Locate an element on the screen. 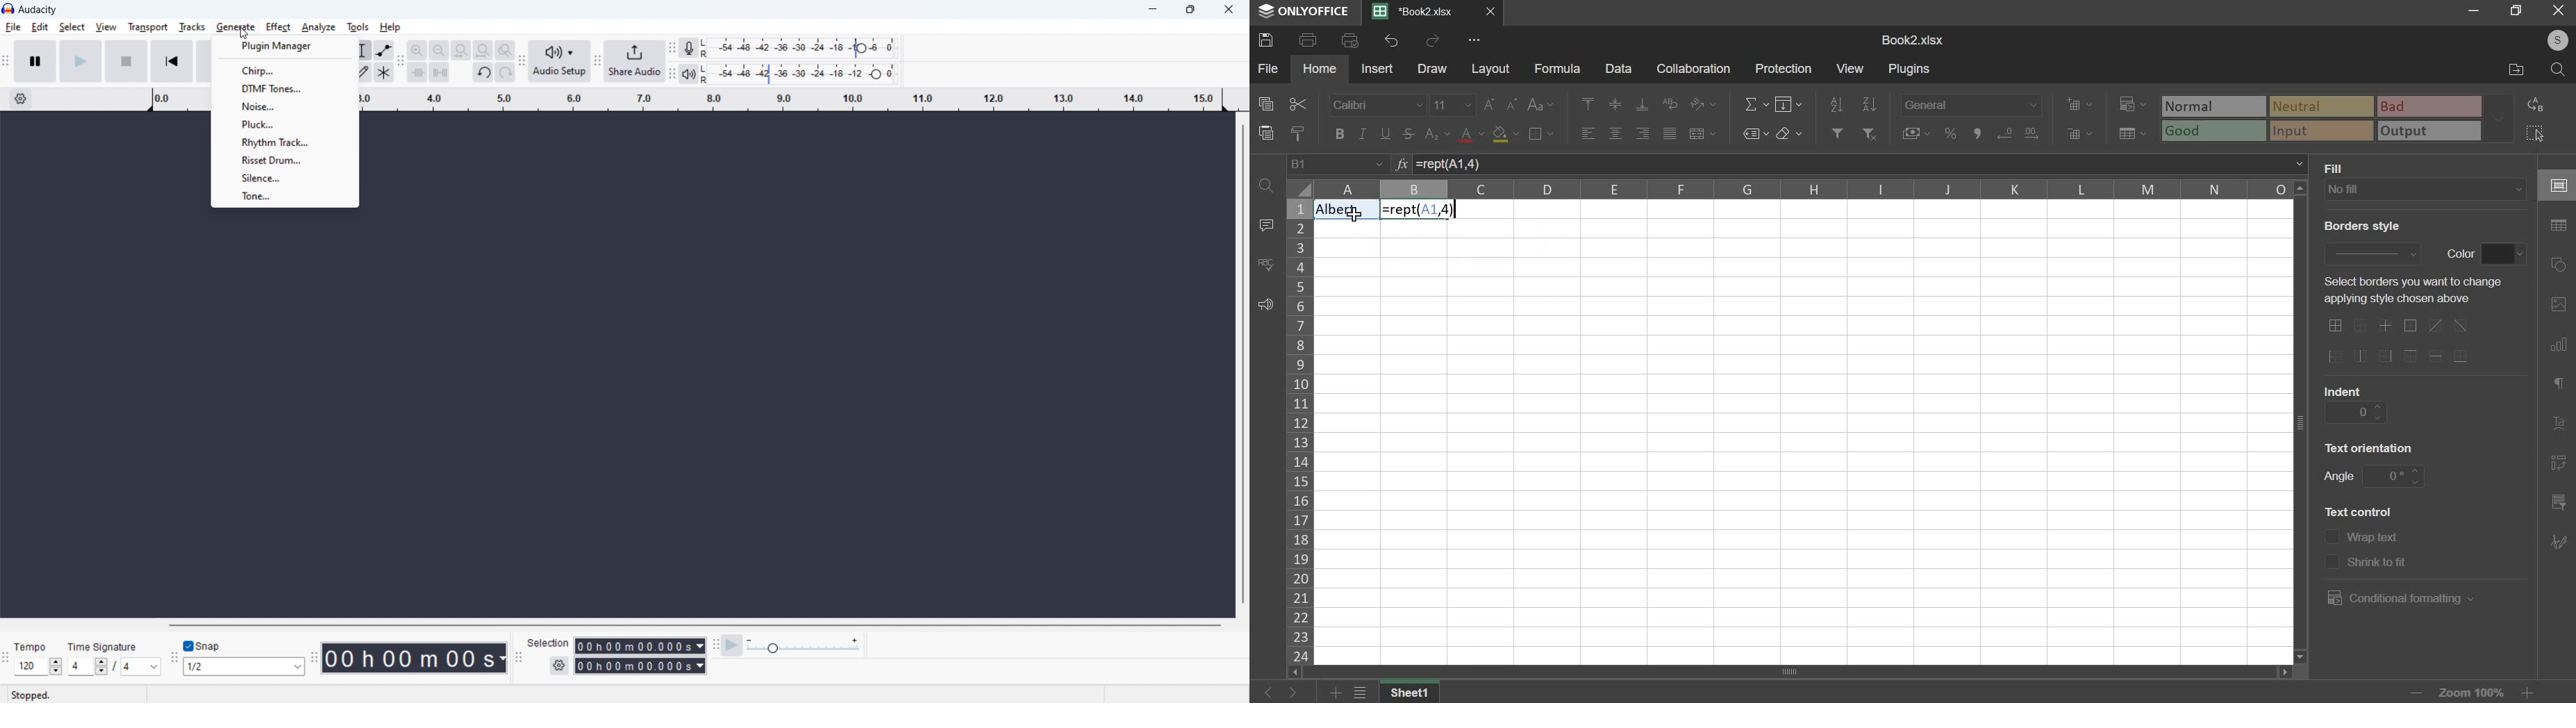  Sheet name is located at coordinates (1411, 692).